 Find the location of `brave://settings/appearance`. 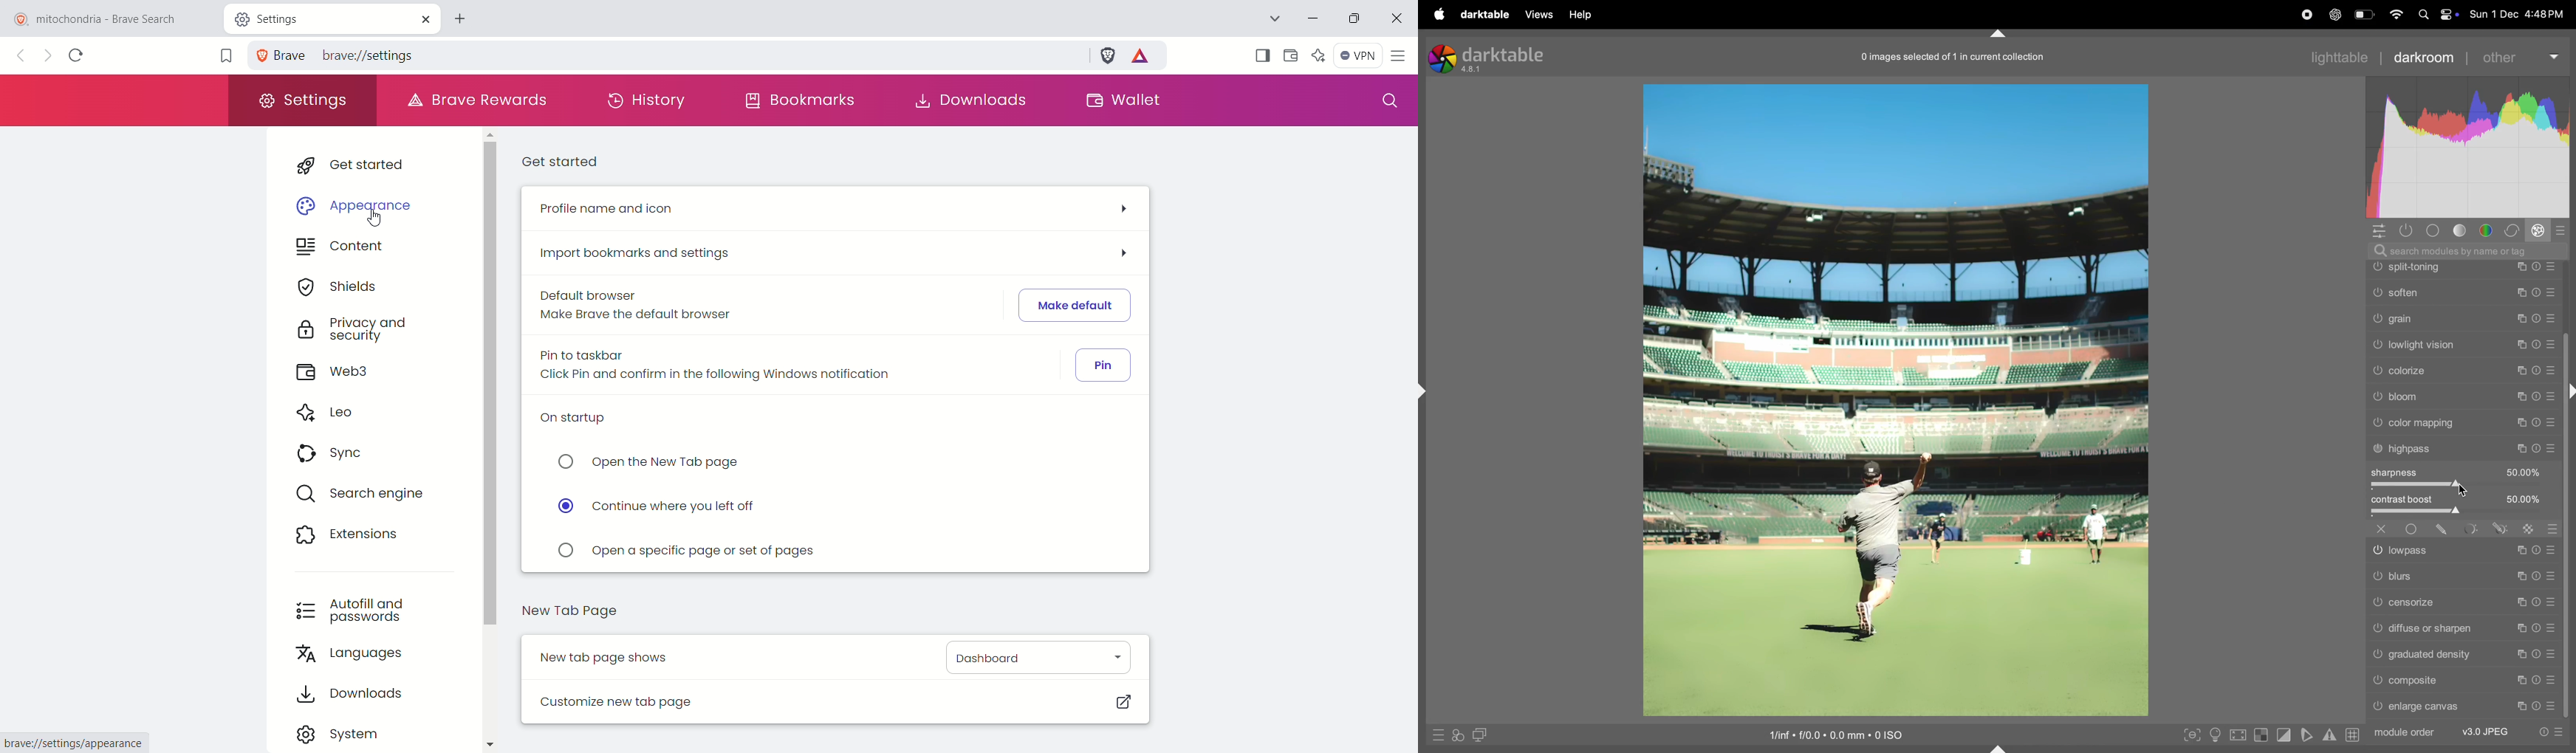

brave://settings/appearance is located at coordinates (76, 743).